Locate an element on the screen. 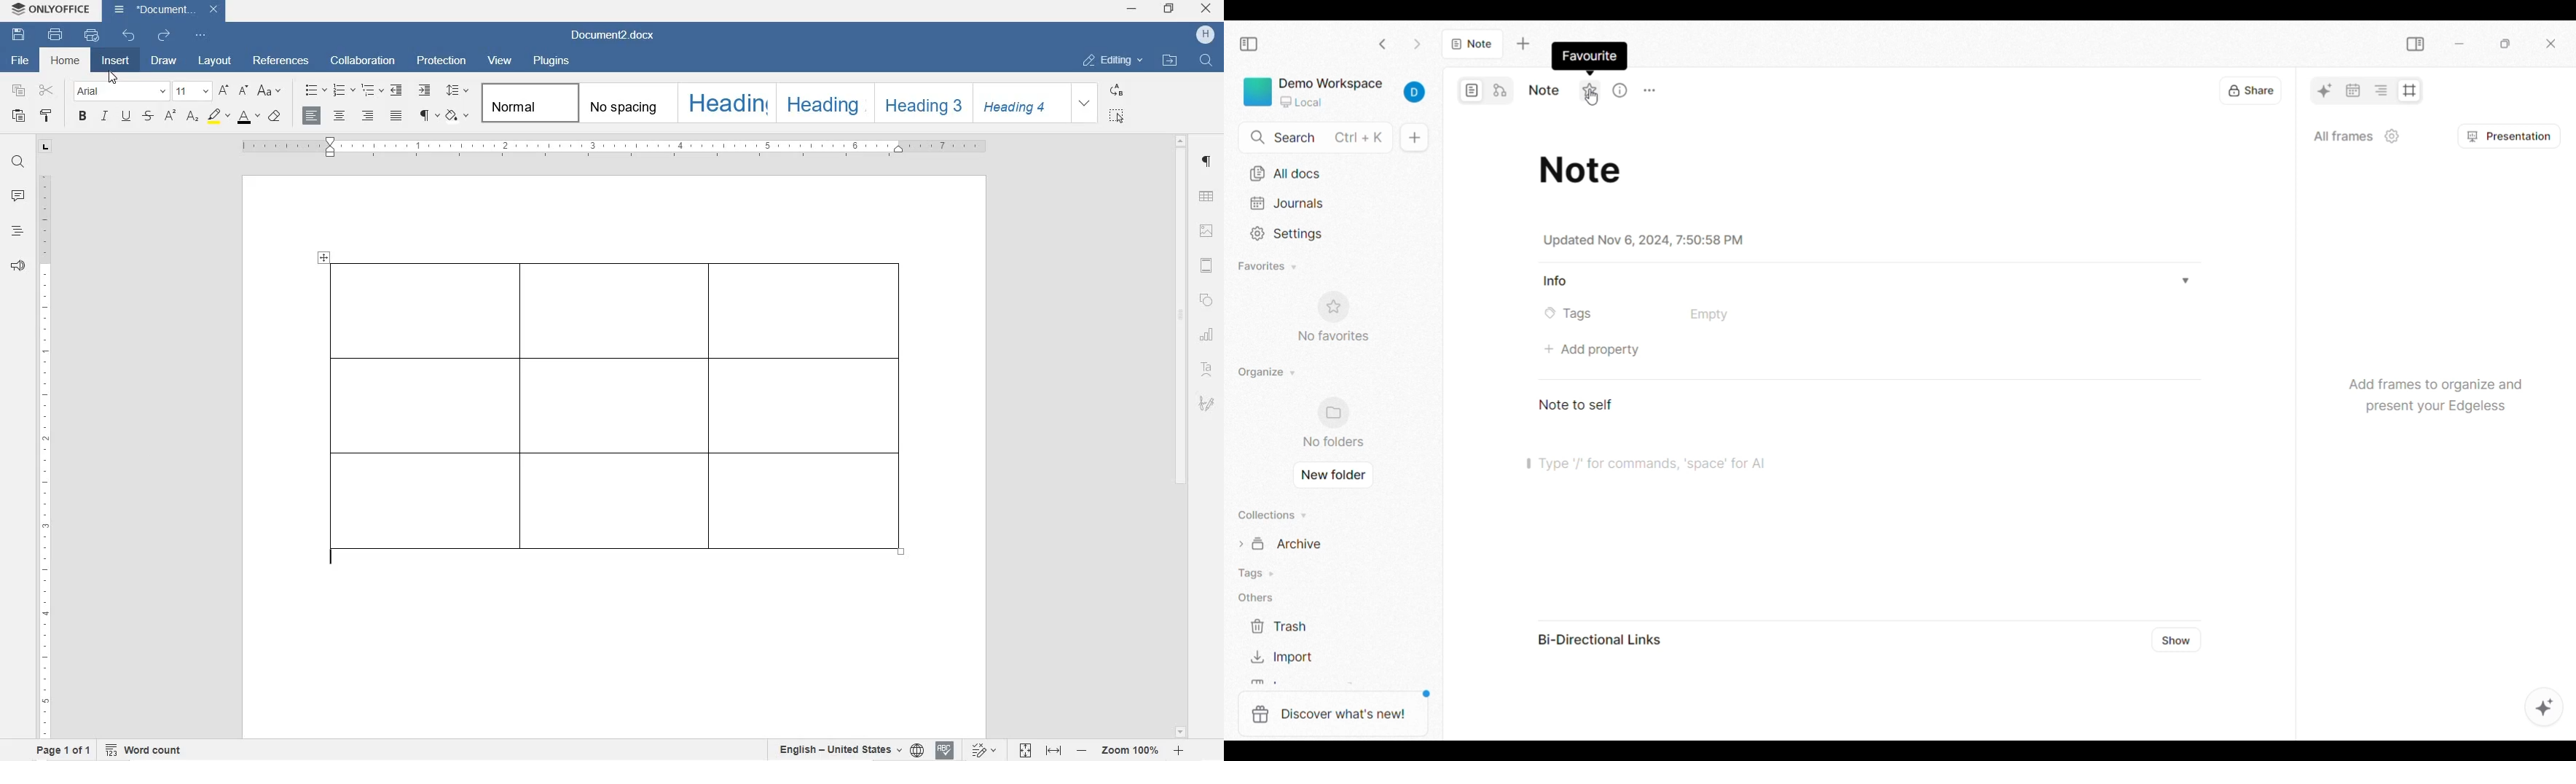  textart is located at coordinates (1206, 367).